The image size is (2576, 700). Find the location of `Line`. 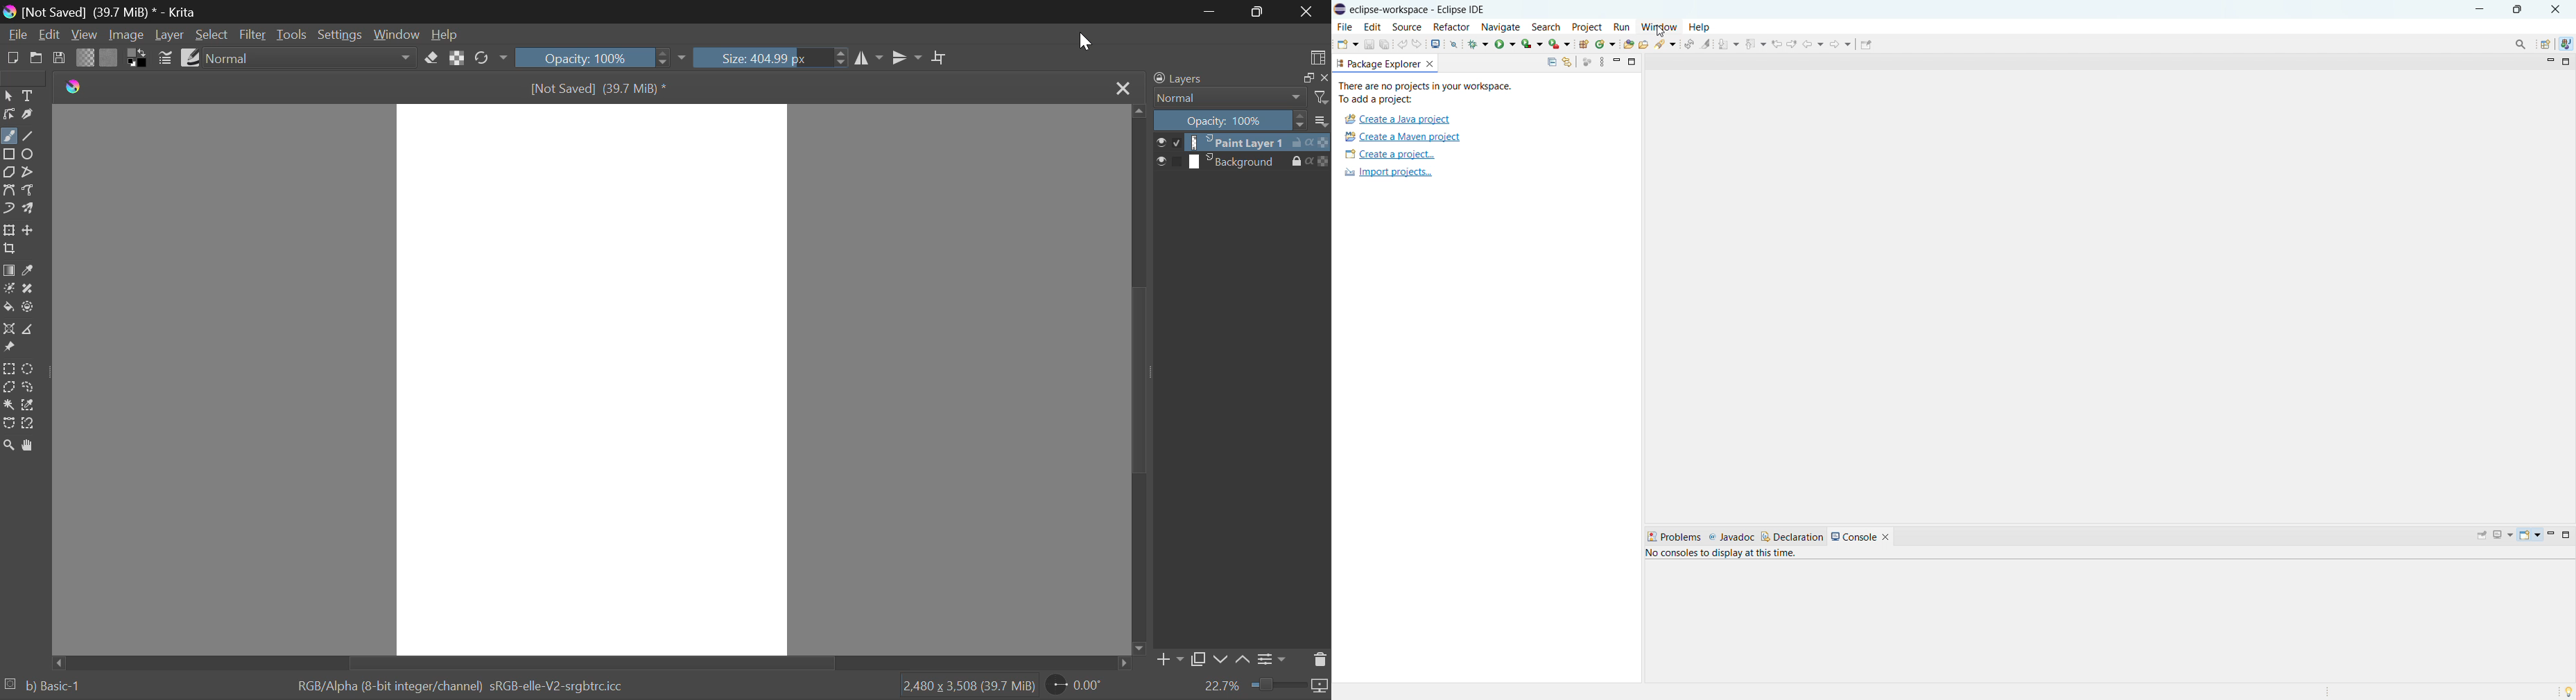

Line is located at coordinates (28, 134).